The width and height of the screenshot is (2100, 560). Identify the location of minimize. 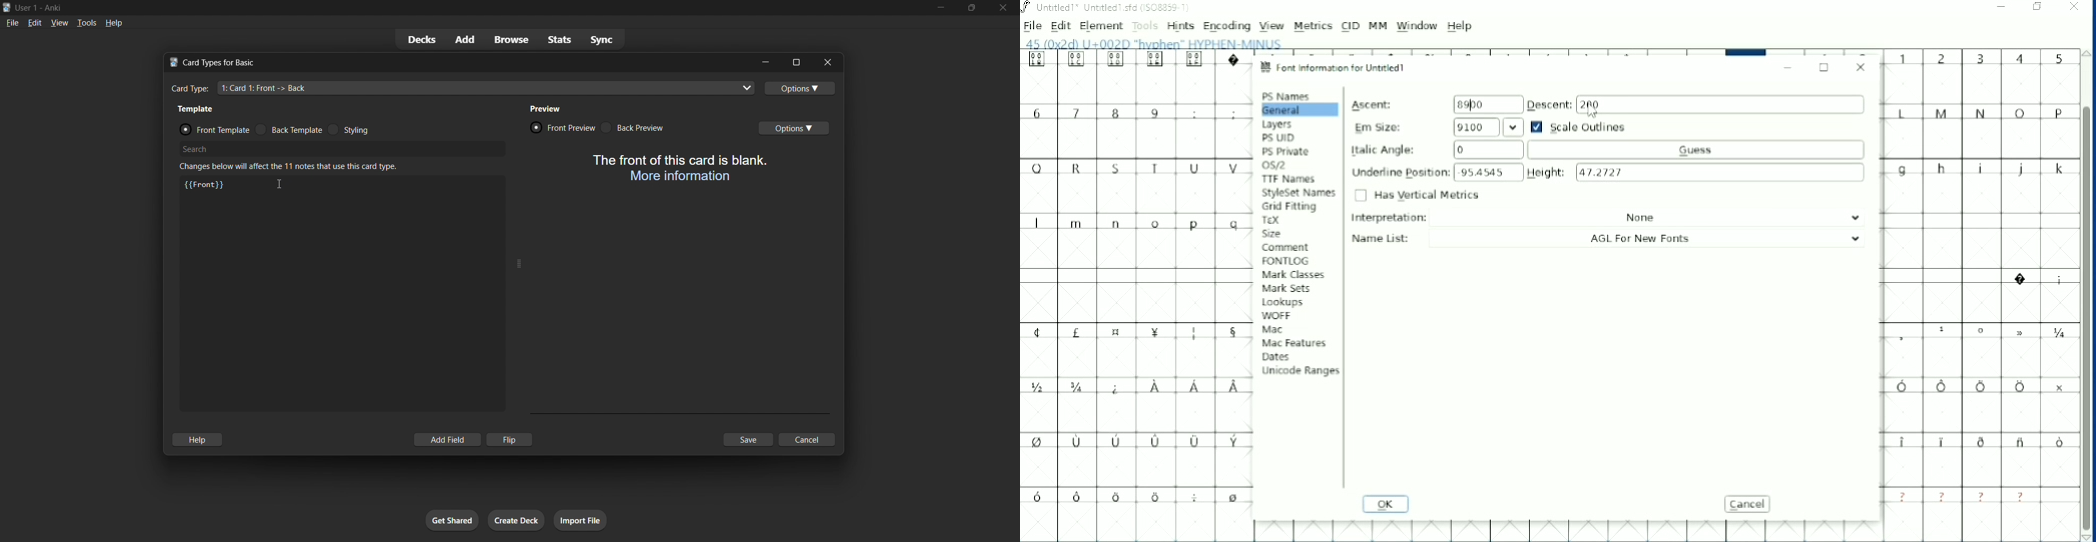
(765, 62).